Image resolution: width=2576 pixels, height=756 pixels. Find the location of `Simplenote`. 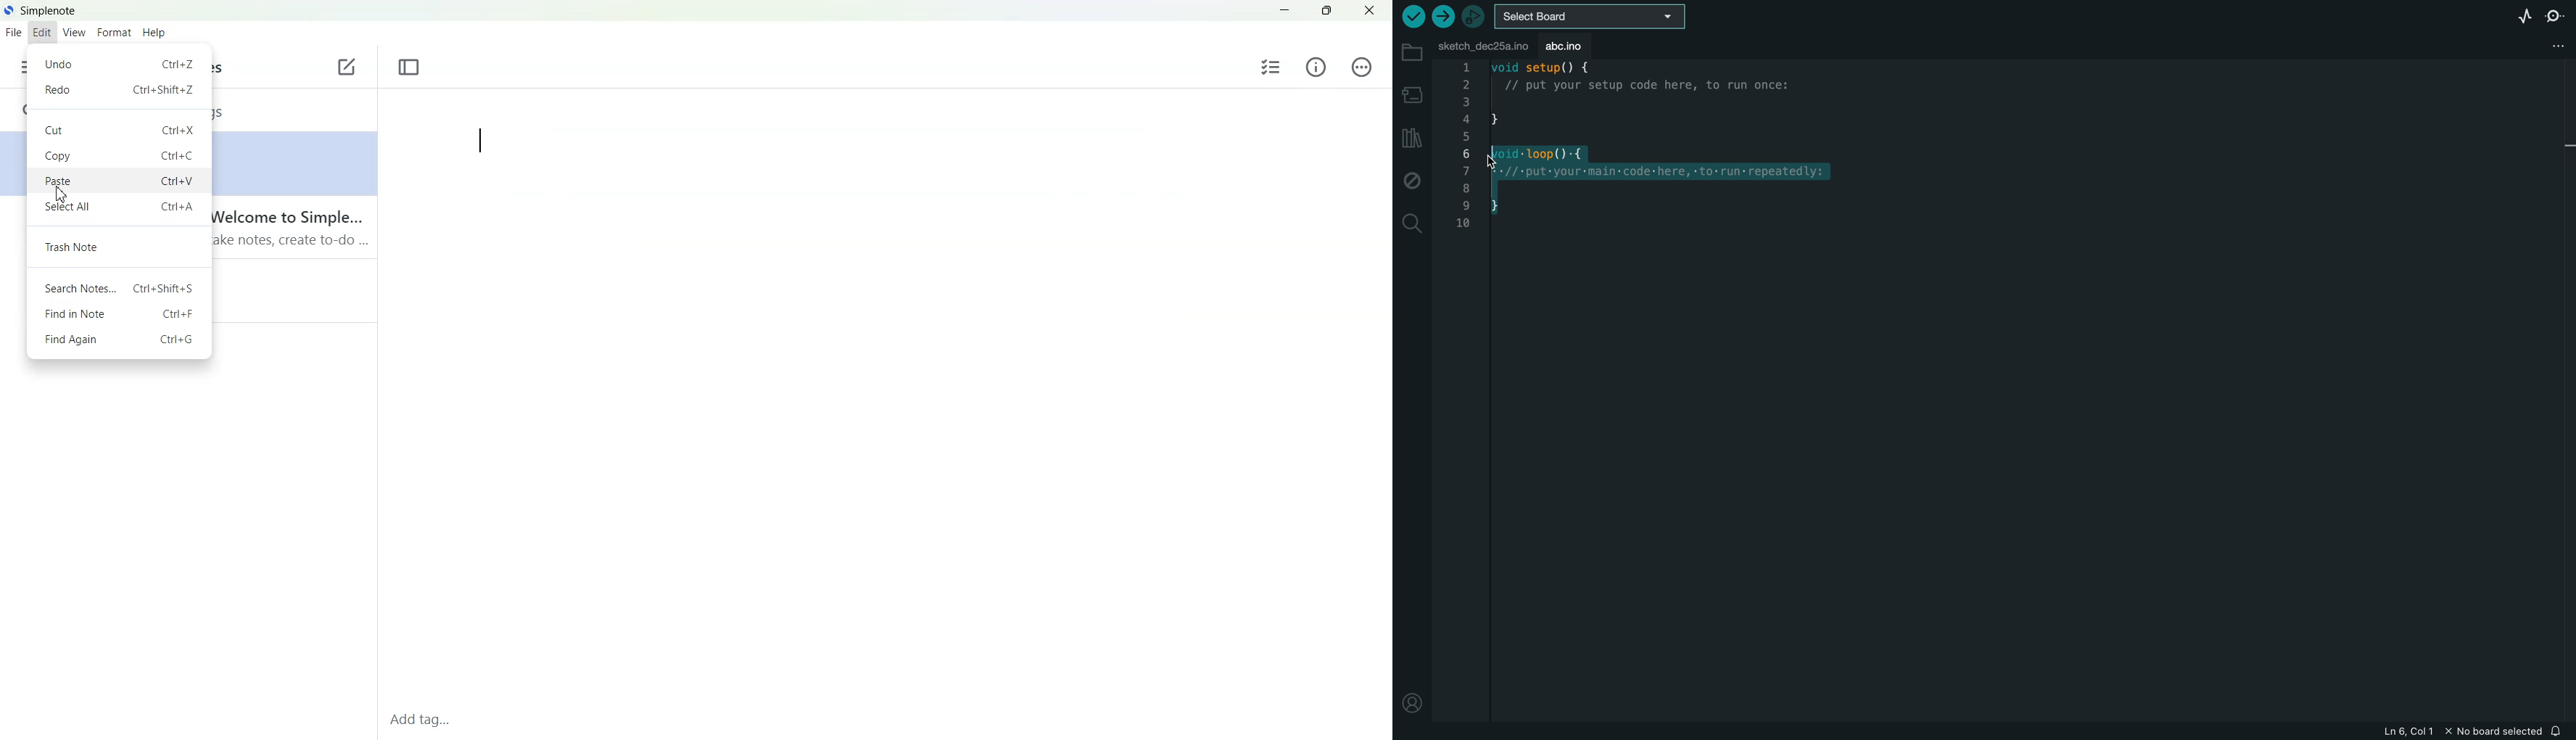

Simplenote is located at coordinates (41, 9).